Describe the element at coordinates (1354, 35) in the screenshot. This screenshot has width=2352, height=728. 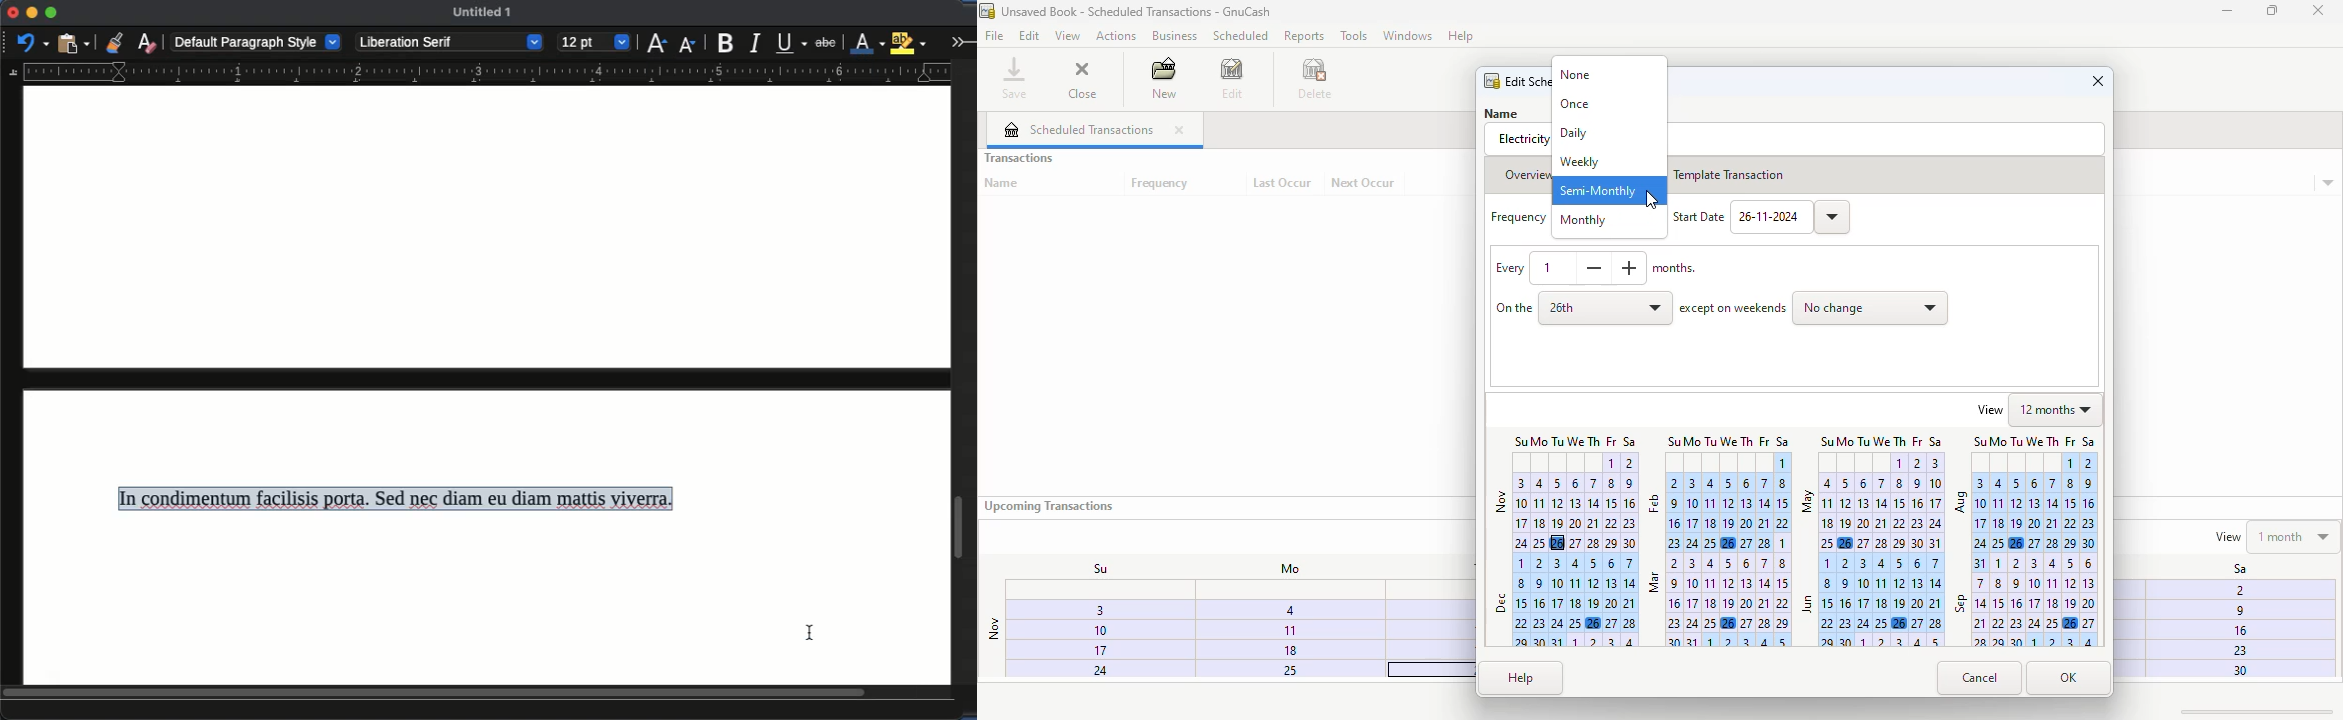
I see `tools` at that location.